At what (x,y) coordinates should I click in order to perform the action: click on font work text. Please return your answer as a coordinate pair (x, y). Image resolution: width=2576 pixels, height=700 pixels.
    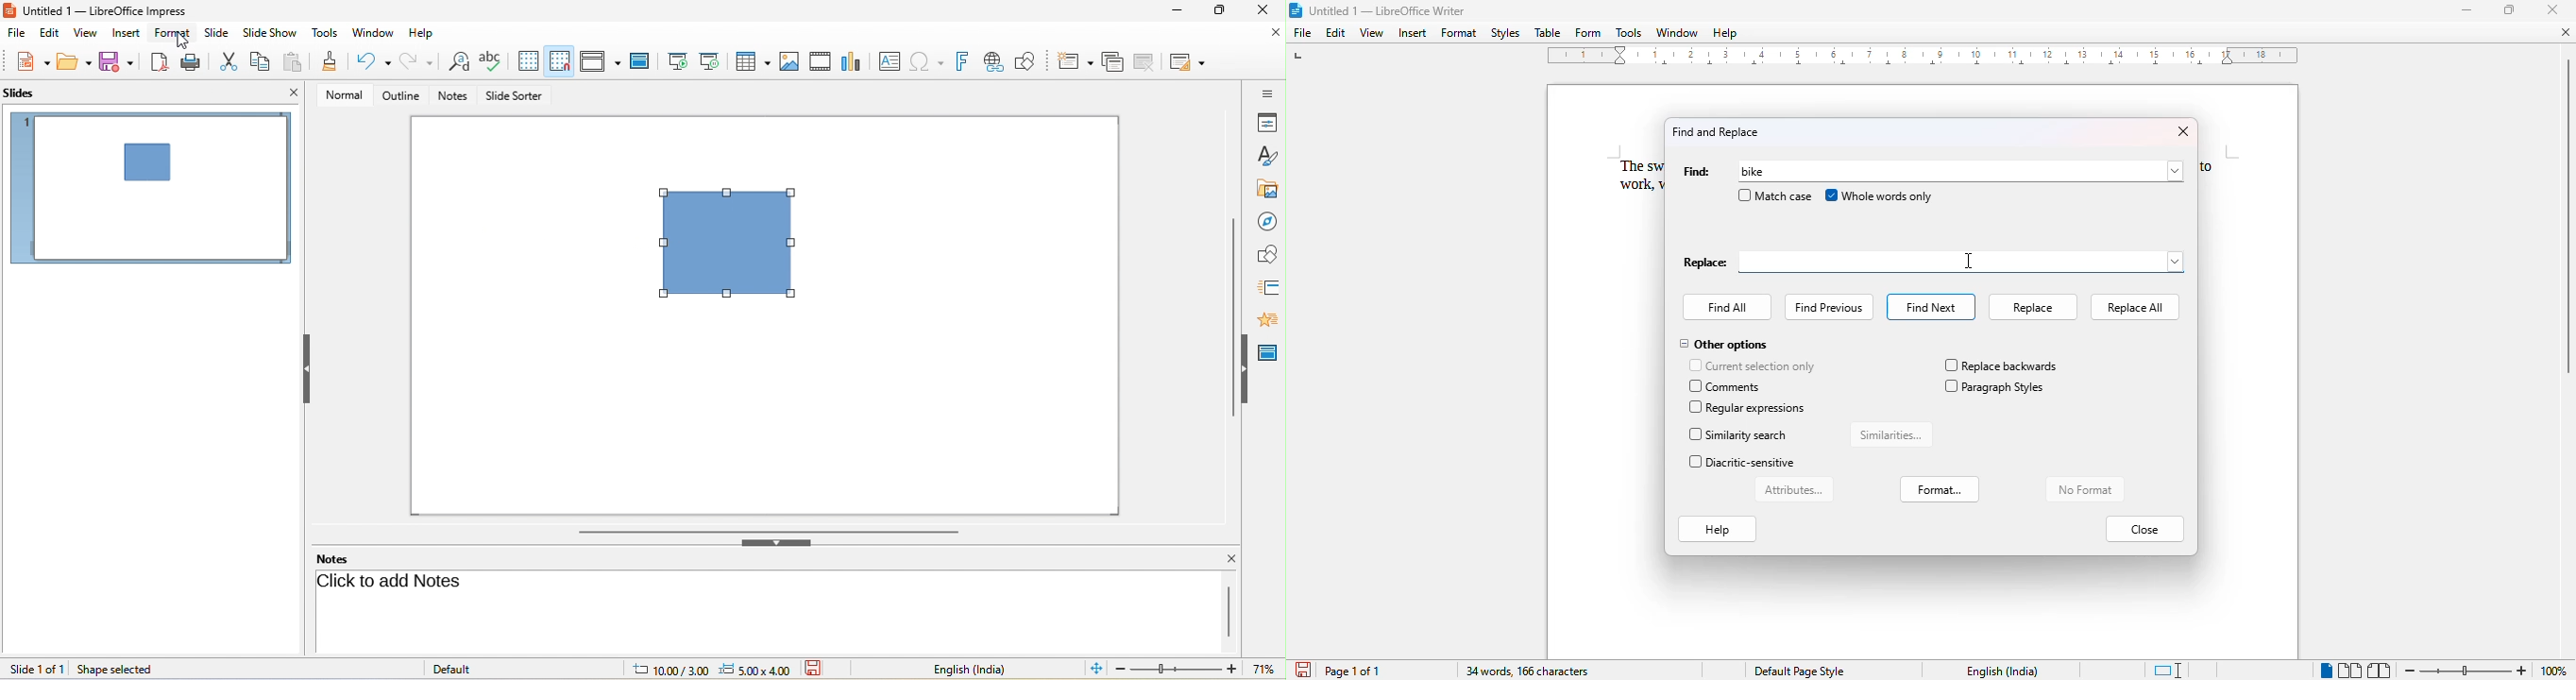
    Looking at the image, I should click on (966, 63).